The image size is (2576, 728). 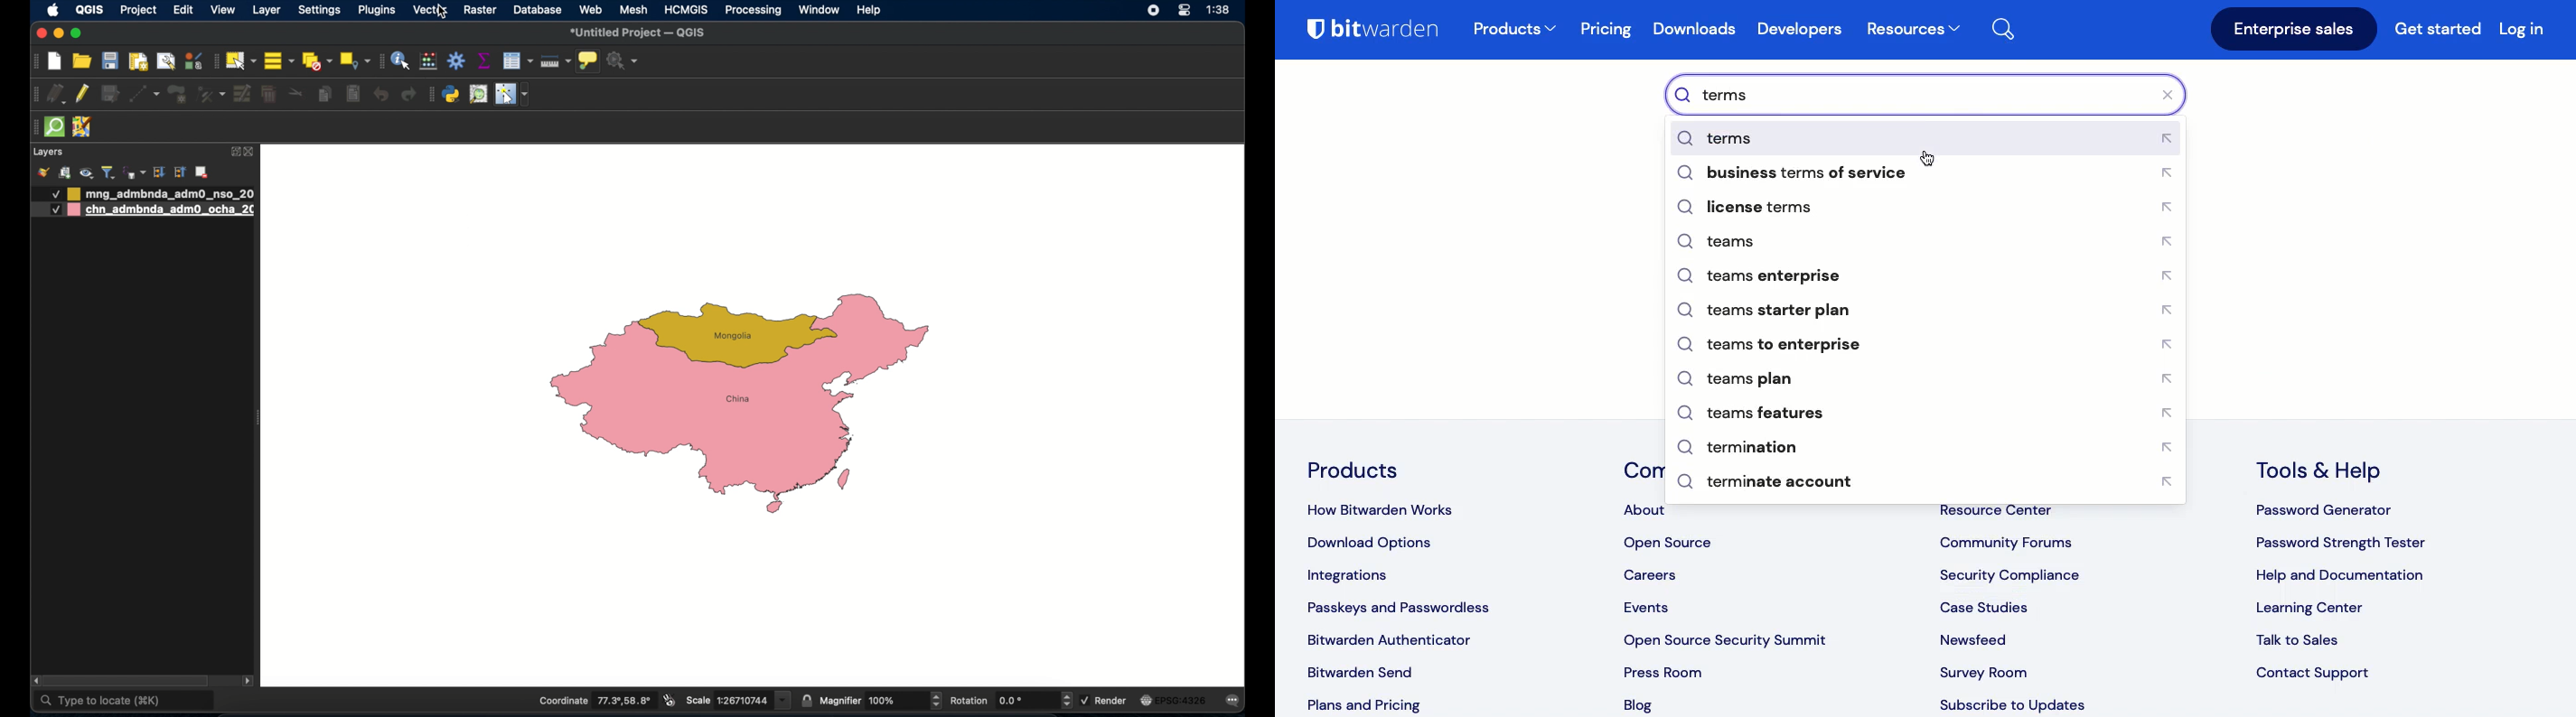 What do you see at coordinates (2309, 610) in the screenshot?
I see `learning center` at bounding box center [2309, 610].